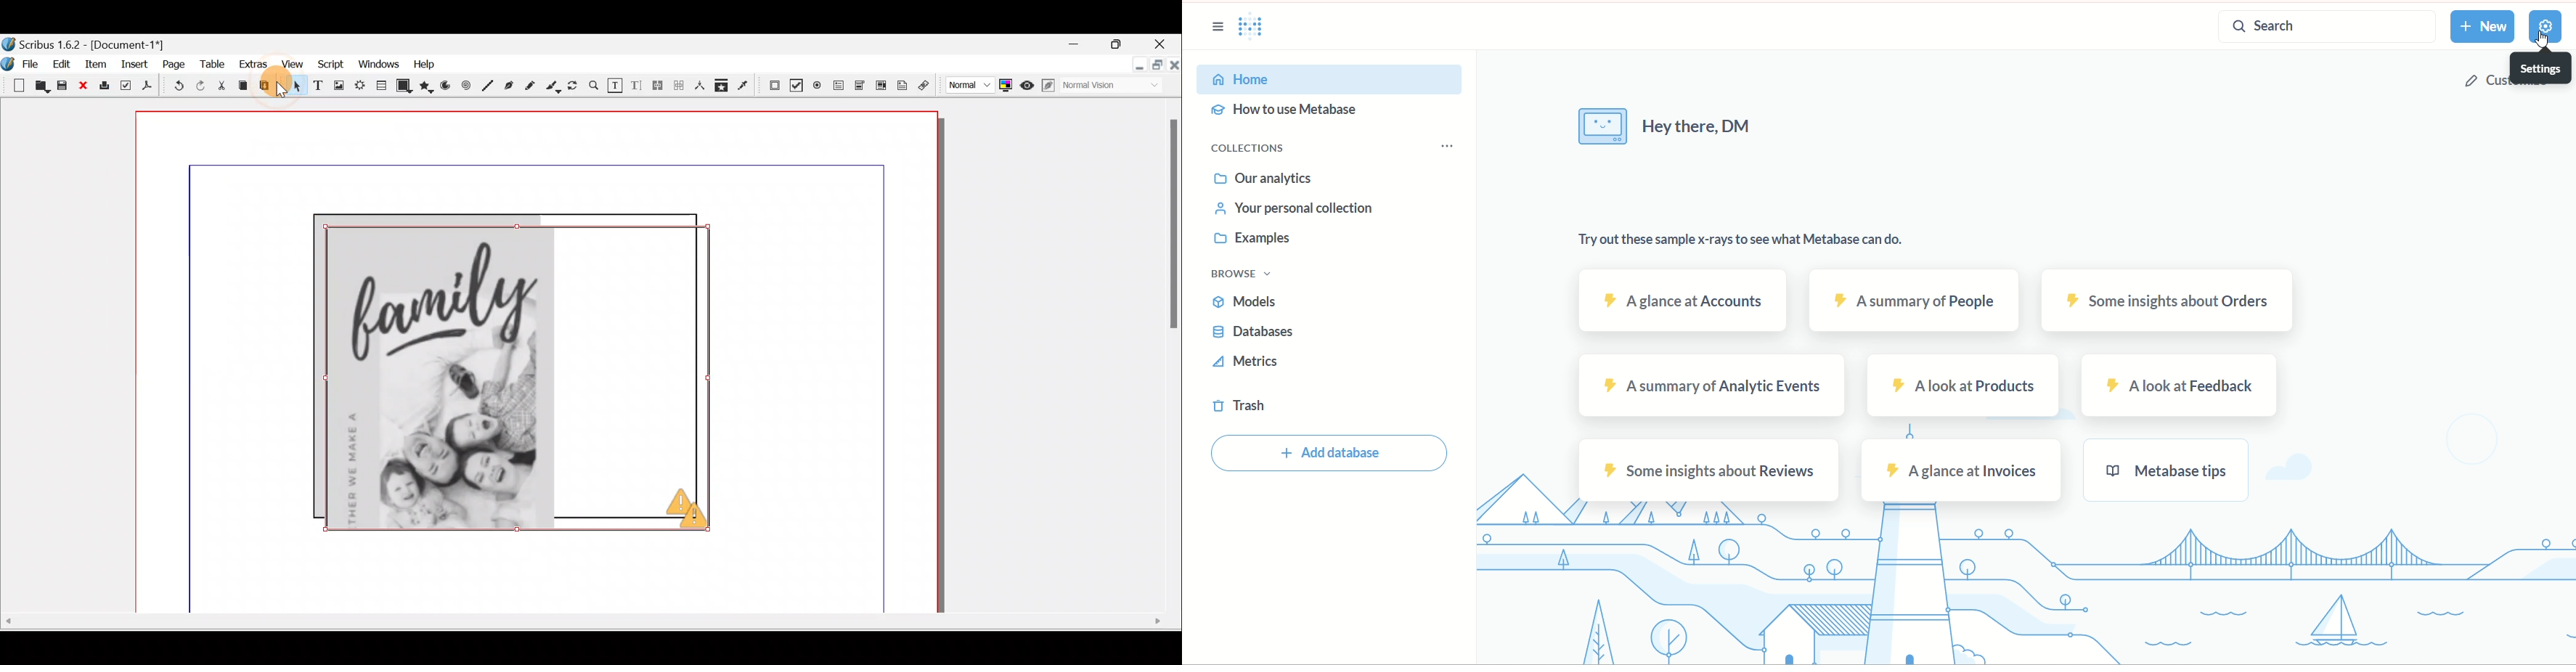 The image size is (2576, 672). Describe the element at coordinates (658, 88) in the screenshot. I see `Link text frames` at that location.